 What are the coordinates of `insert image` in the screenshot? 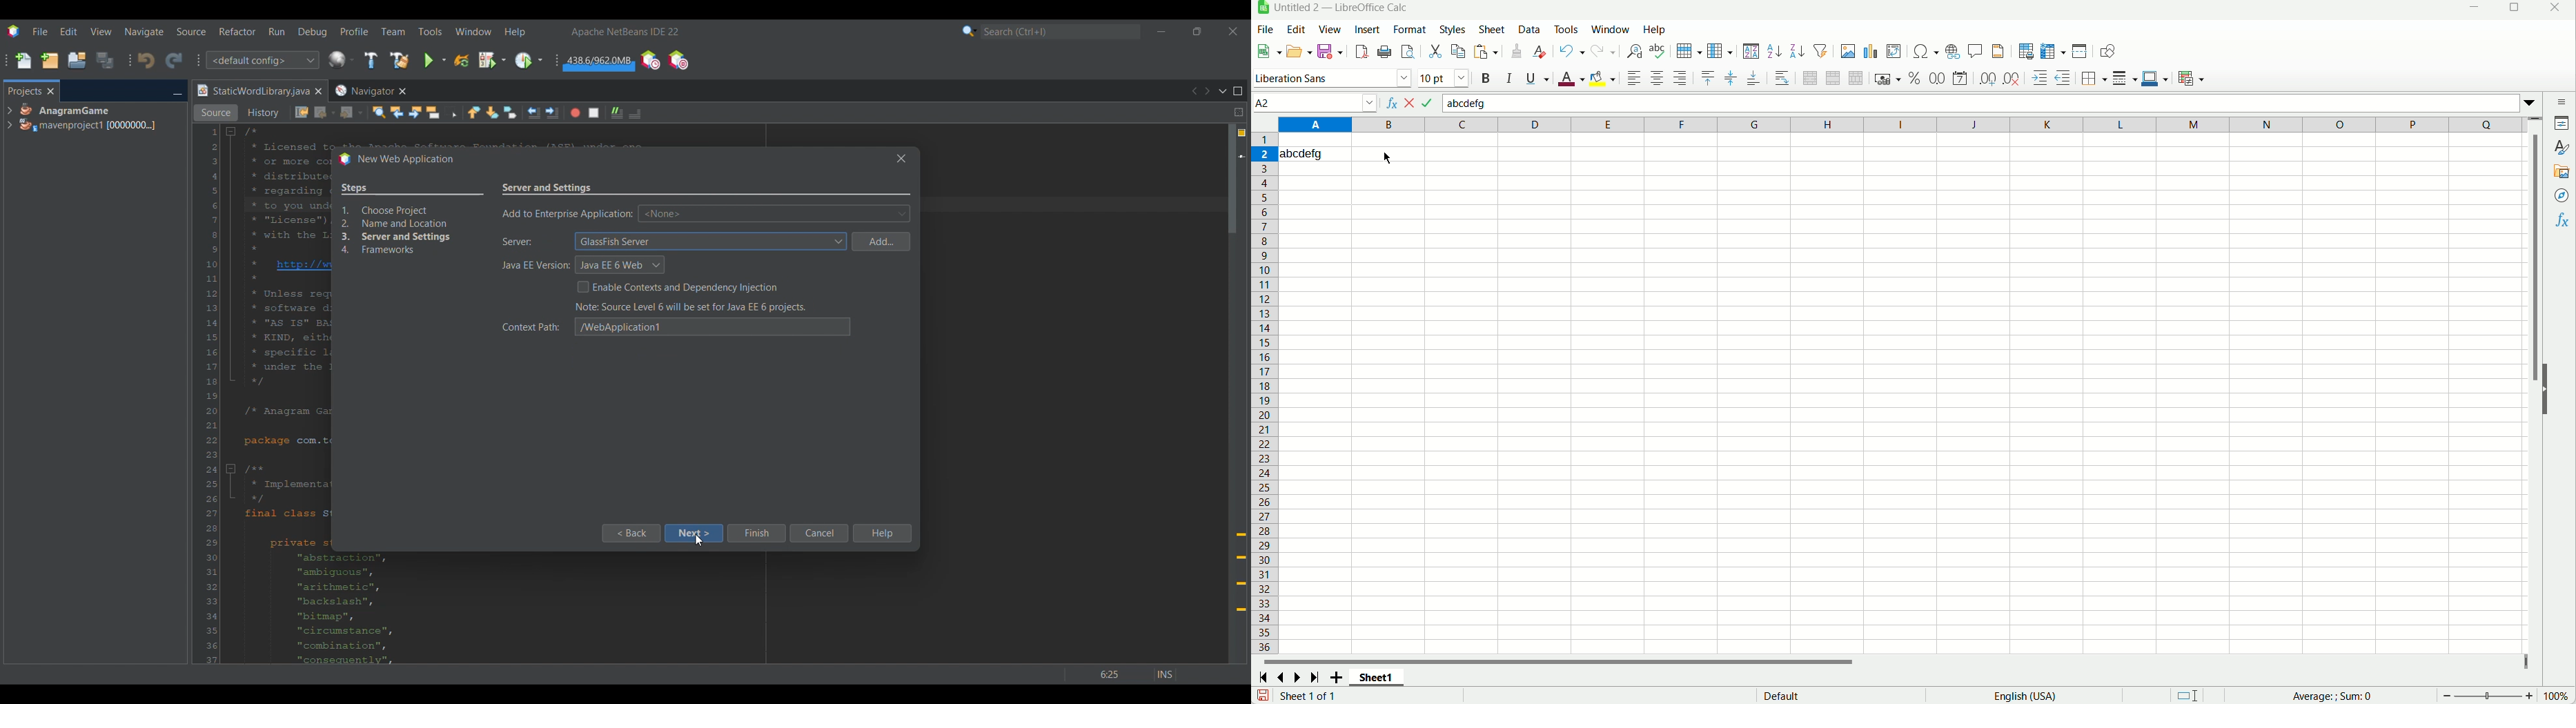 It's located at (1848, 50).